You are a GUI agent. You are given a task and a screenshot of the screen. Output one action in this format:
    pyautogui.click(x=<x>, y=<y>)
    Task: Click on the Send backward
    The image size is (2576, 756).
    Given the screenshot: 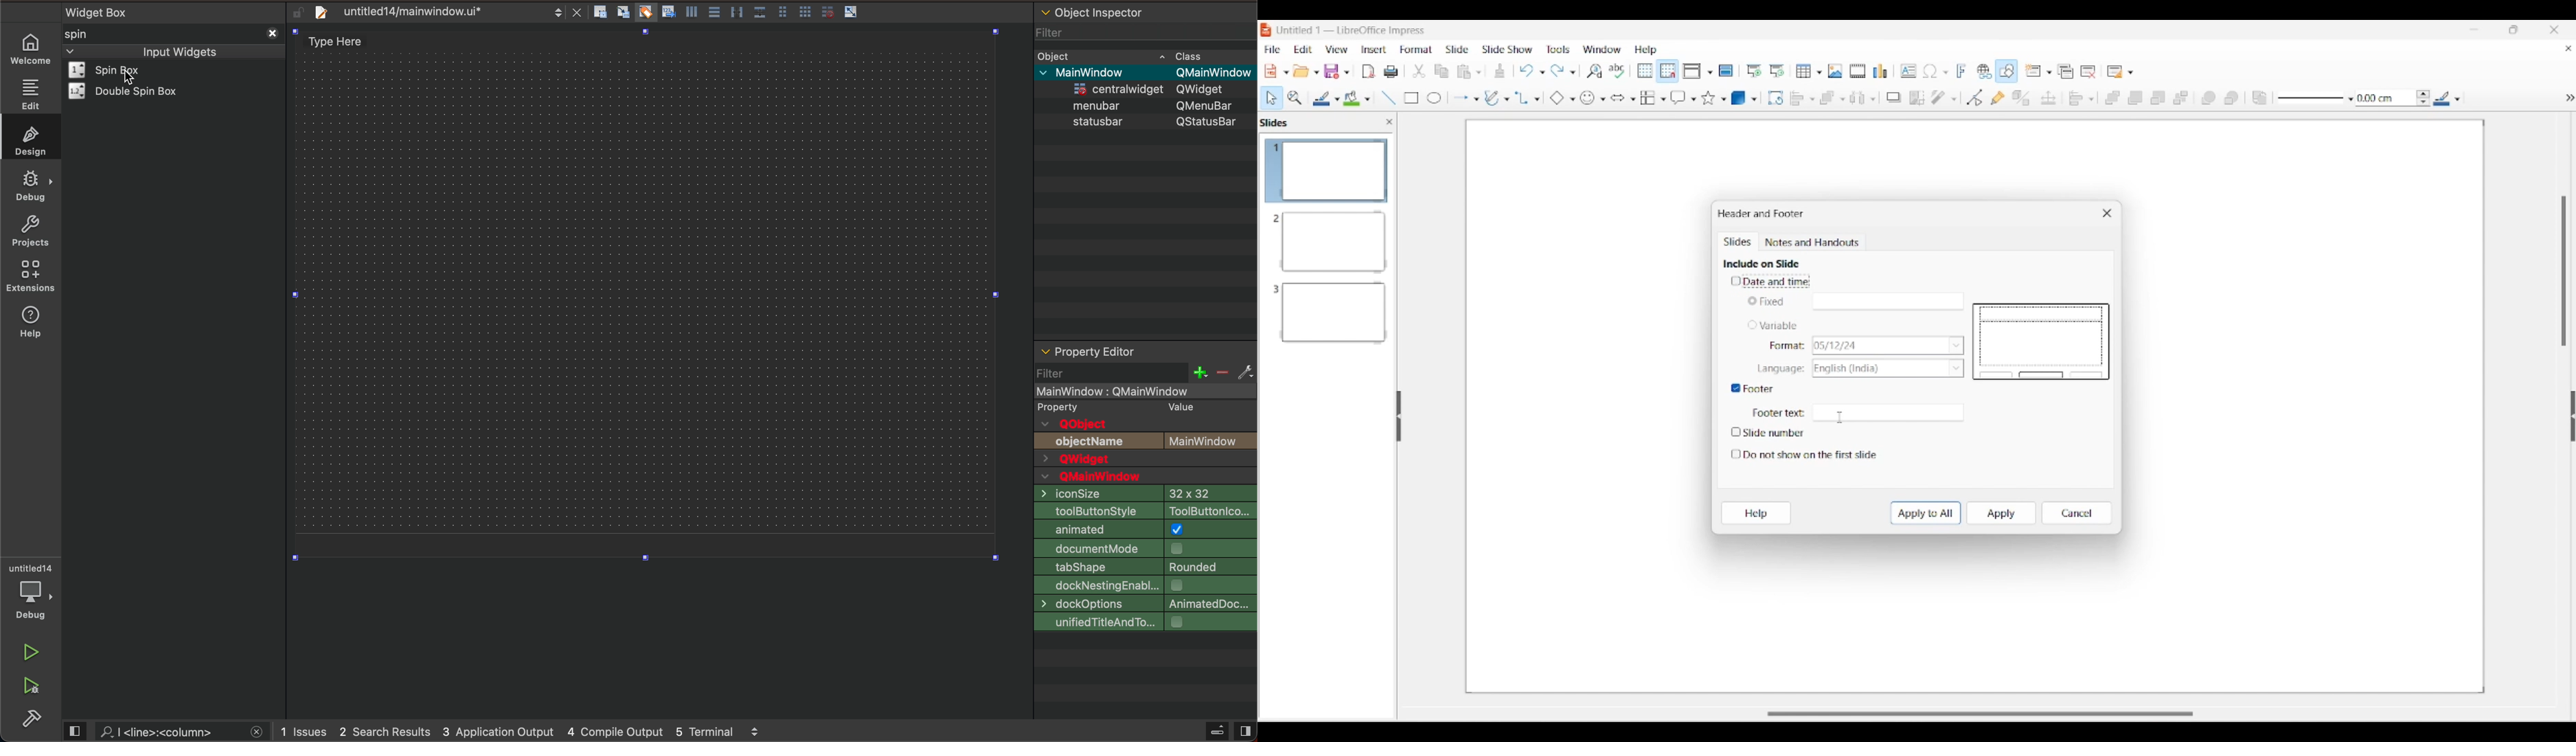 What is the action you would take?
    pyautogui.click(x=2158, y=98)
    